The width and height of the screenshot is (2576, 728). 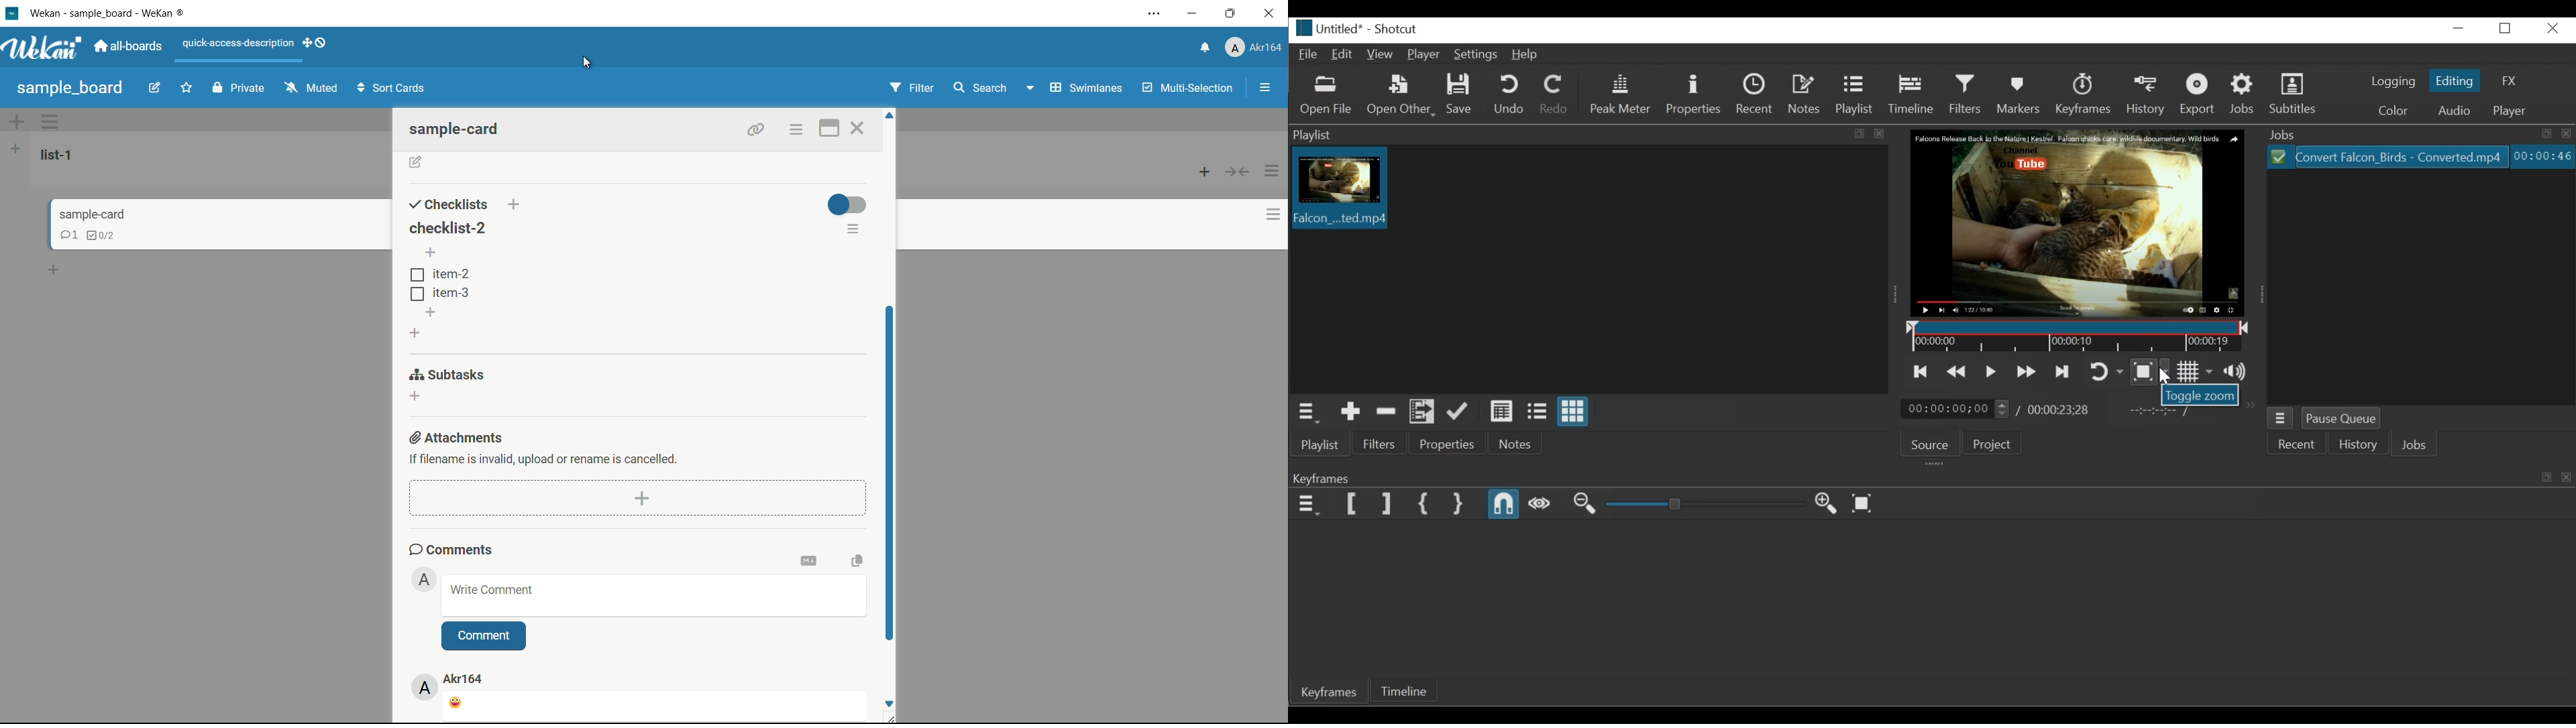 I want to click on add card to top of list, so click(x=1205, y=173).